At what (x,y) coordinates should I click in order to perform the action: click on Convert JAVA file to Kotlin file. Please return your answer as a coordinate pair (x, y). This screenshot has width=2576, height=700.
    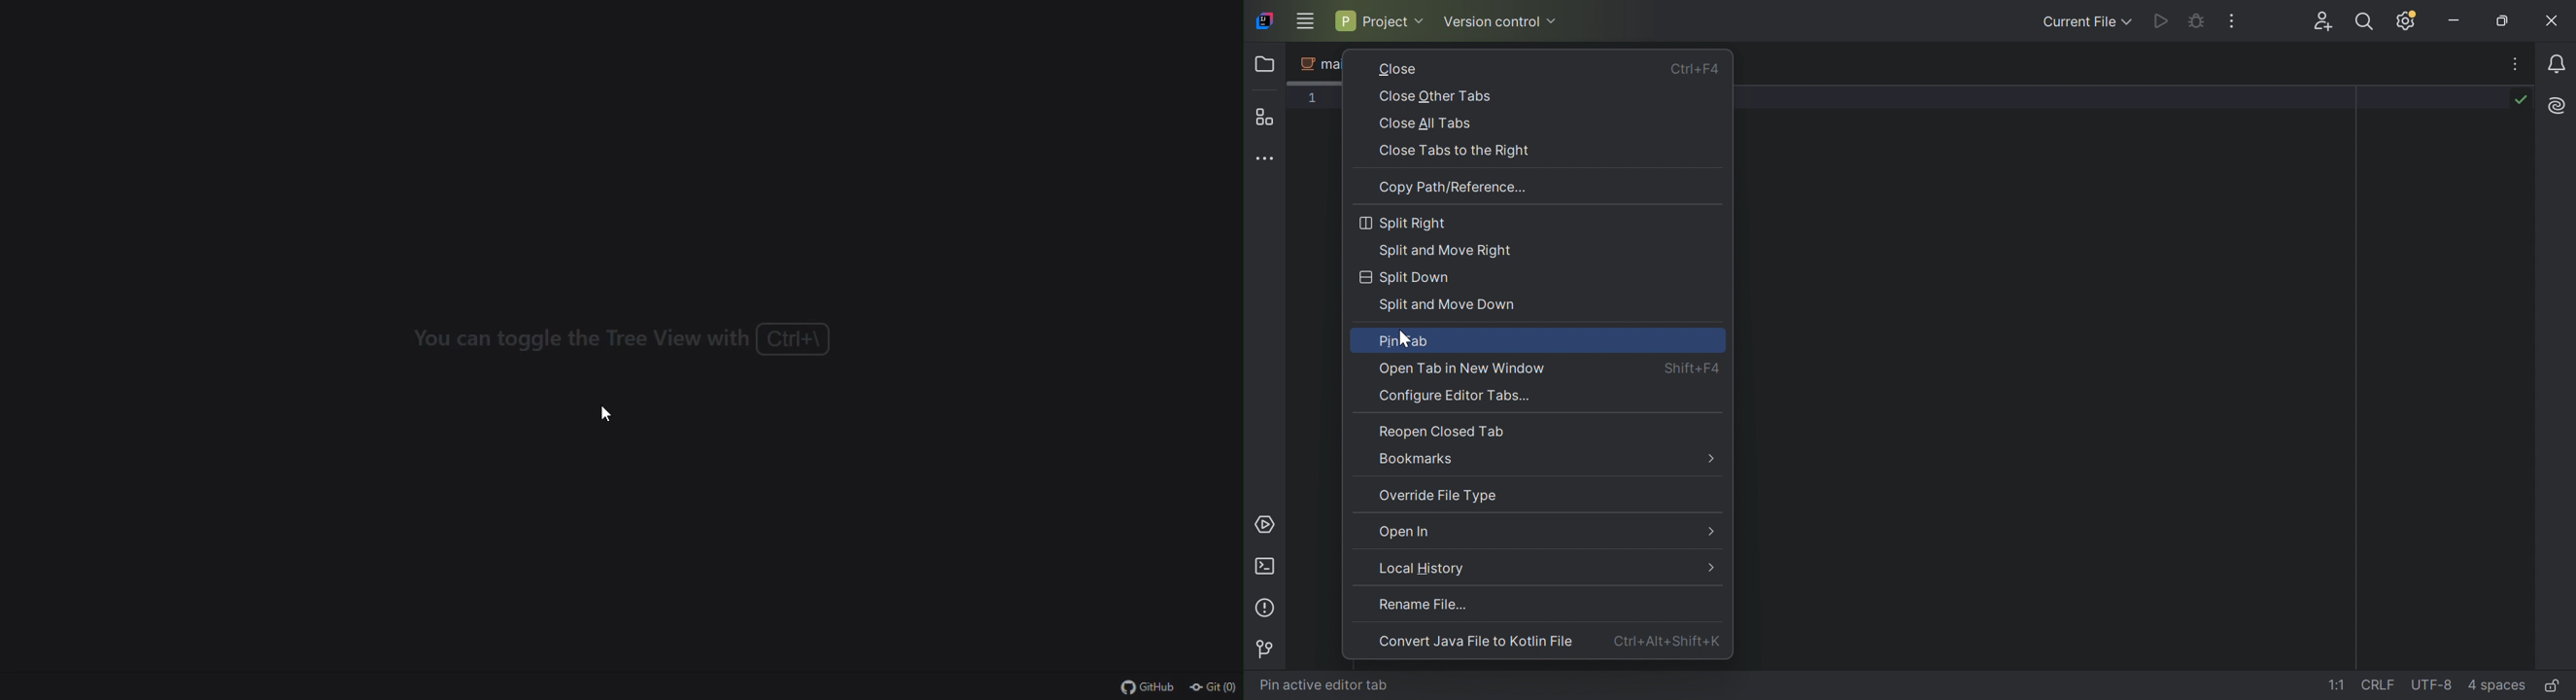
    Looking at the image, I should click on (1476, 641).